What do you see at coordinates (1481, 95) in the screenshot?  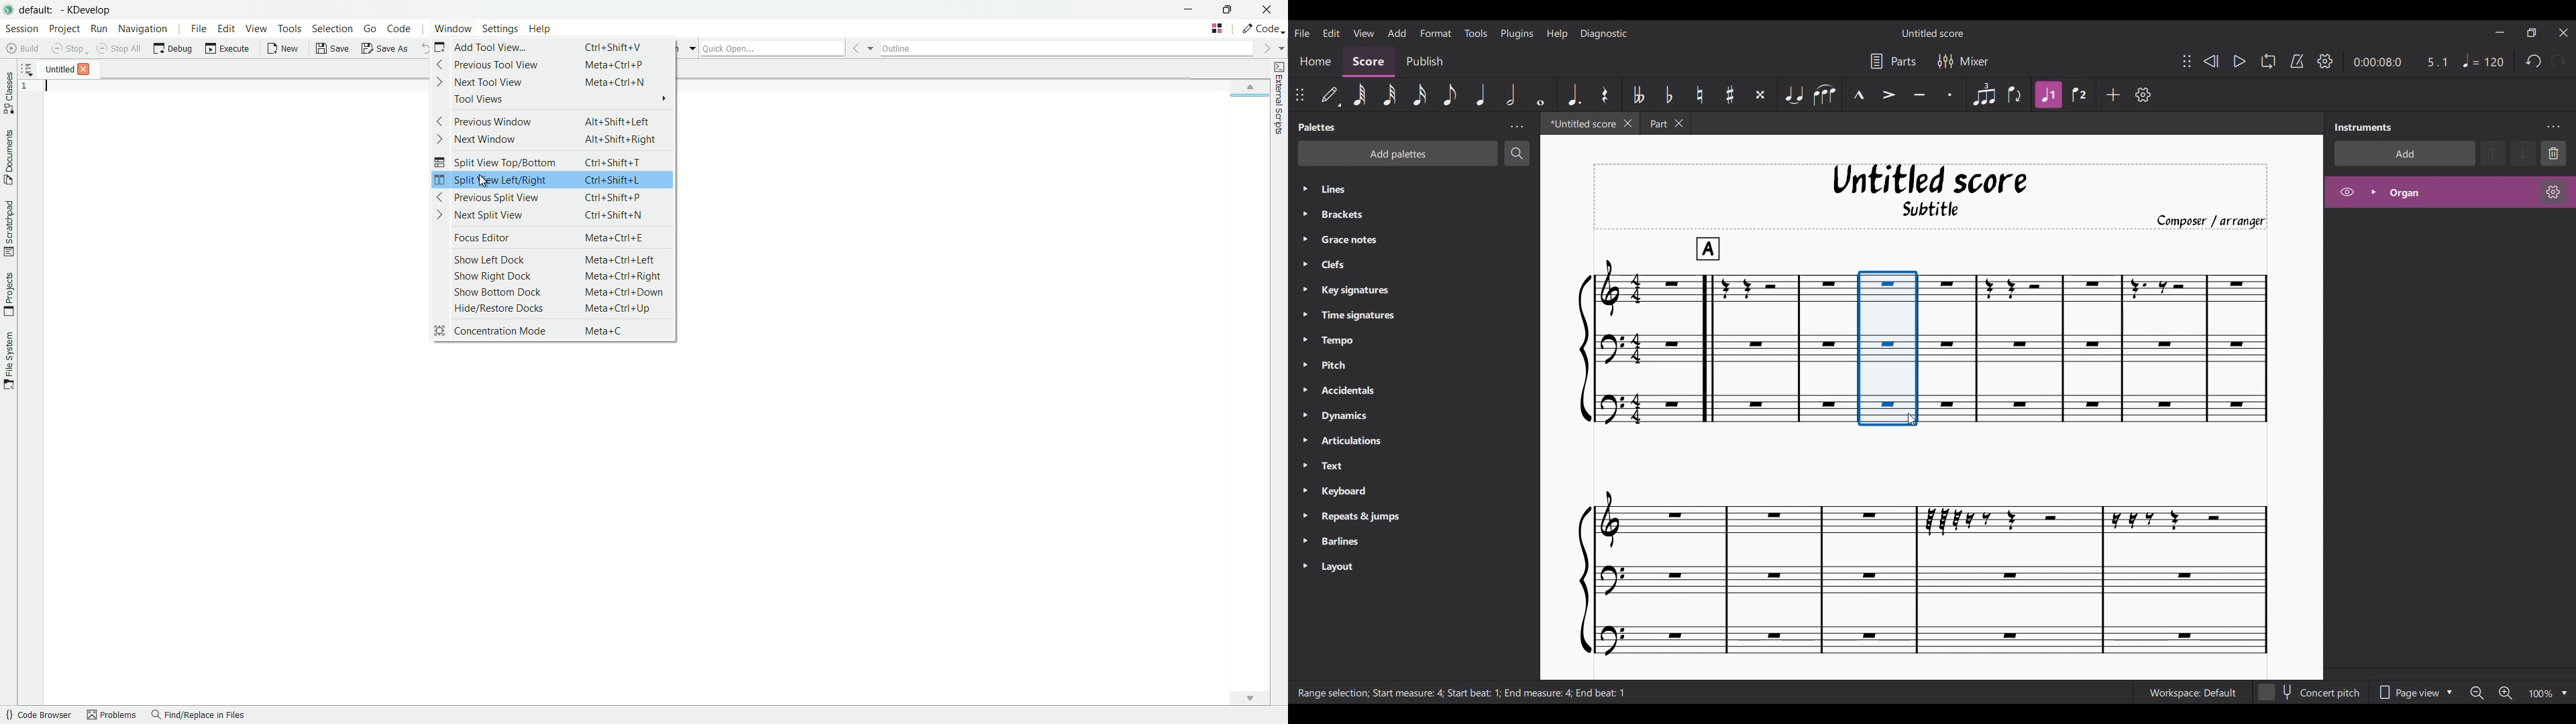 I see `Quarter note` at bounding box center [1481, 95].